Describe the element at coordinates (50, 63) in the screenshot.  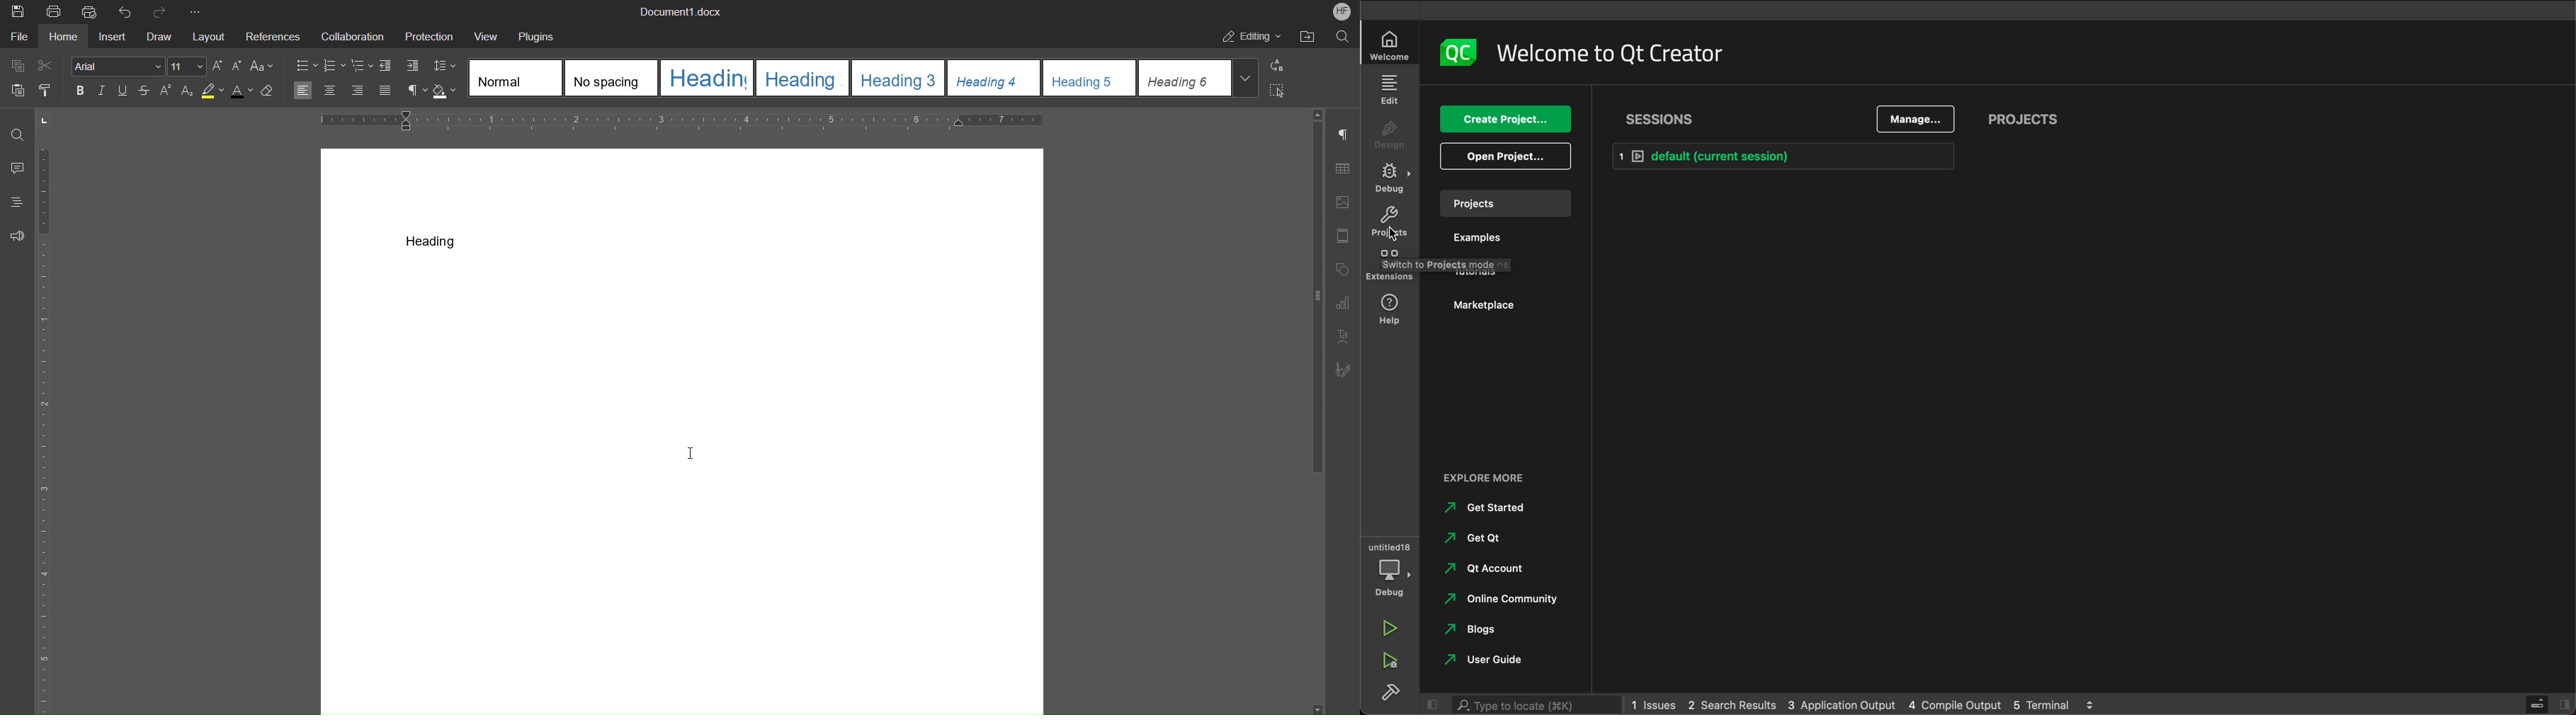
I see `Cut` at that location.